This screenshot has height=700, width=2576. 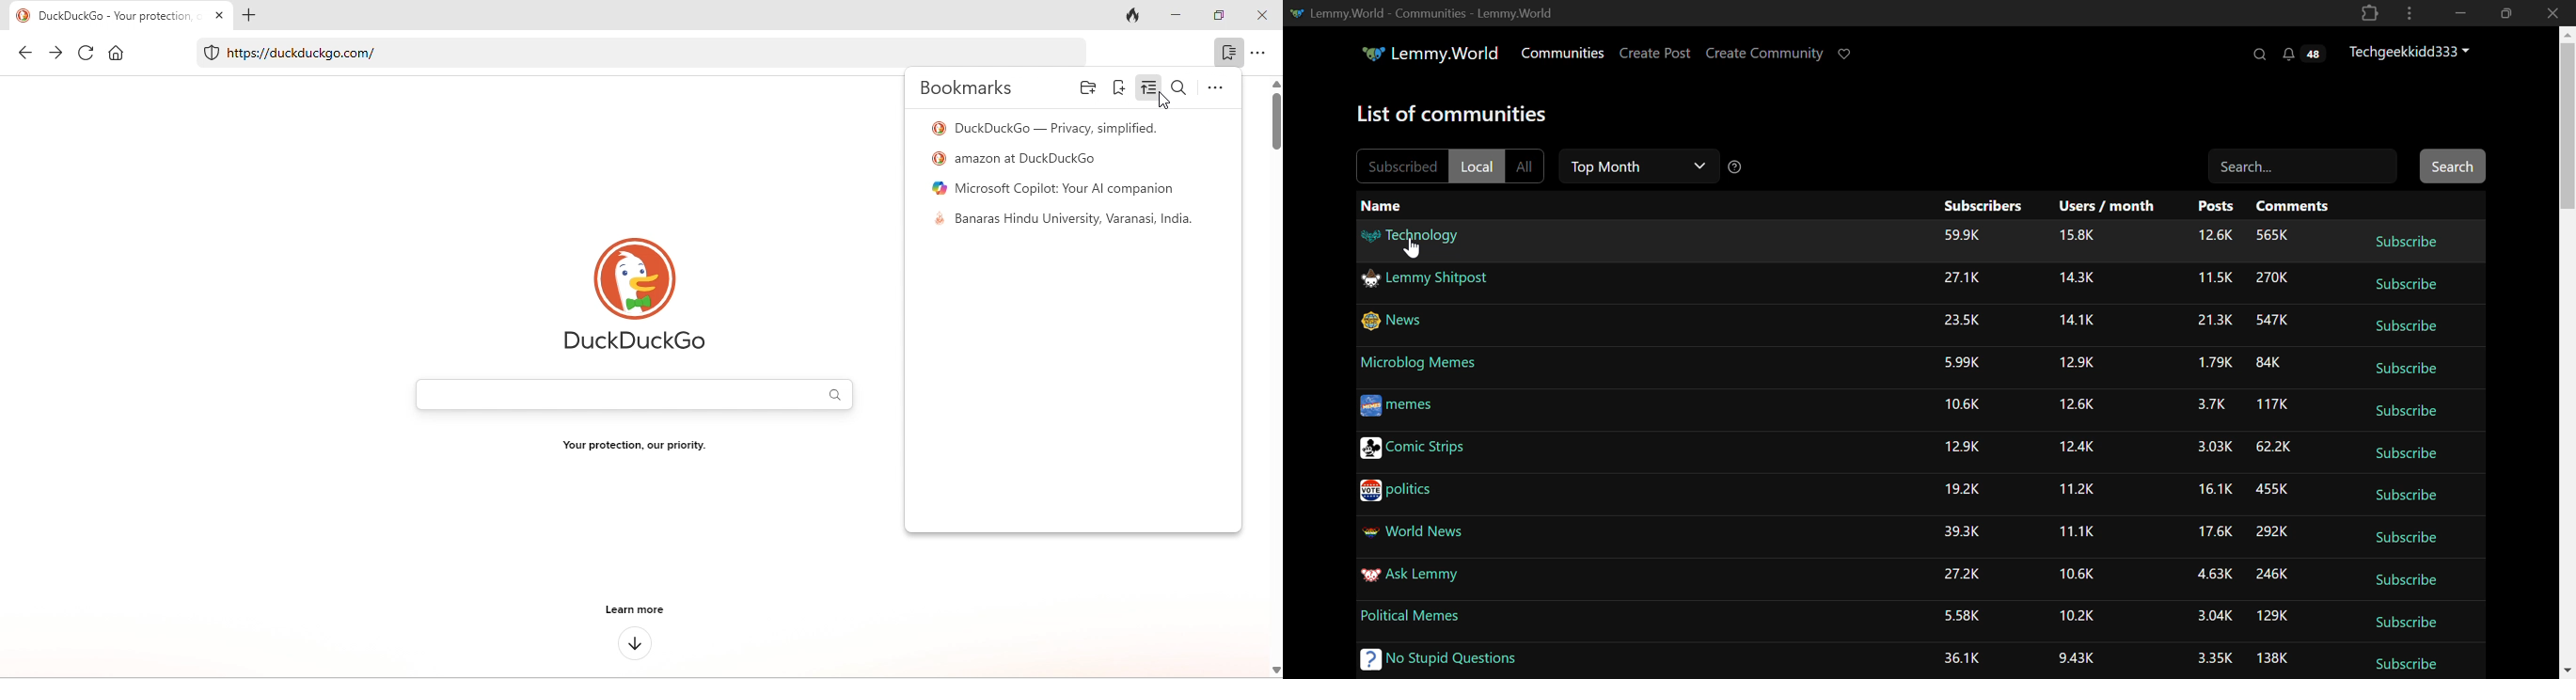 I want to click on 4.63K, so click(x=2214, y=574).